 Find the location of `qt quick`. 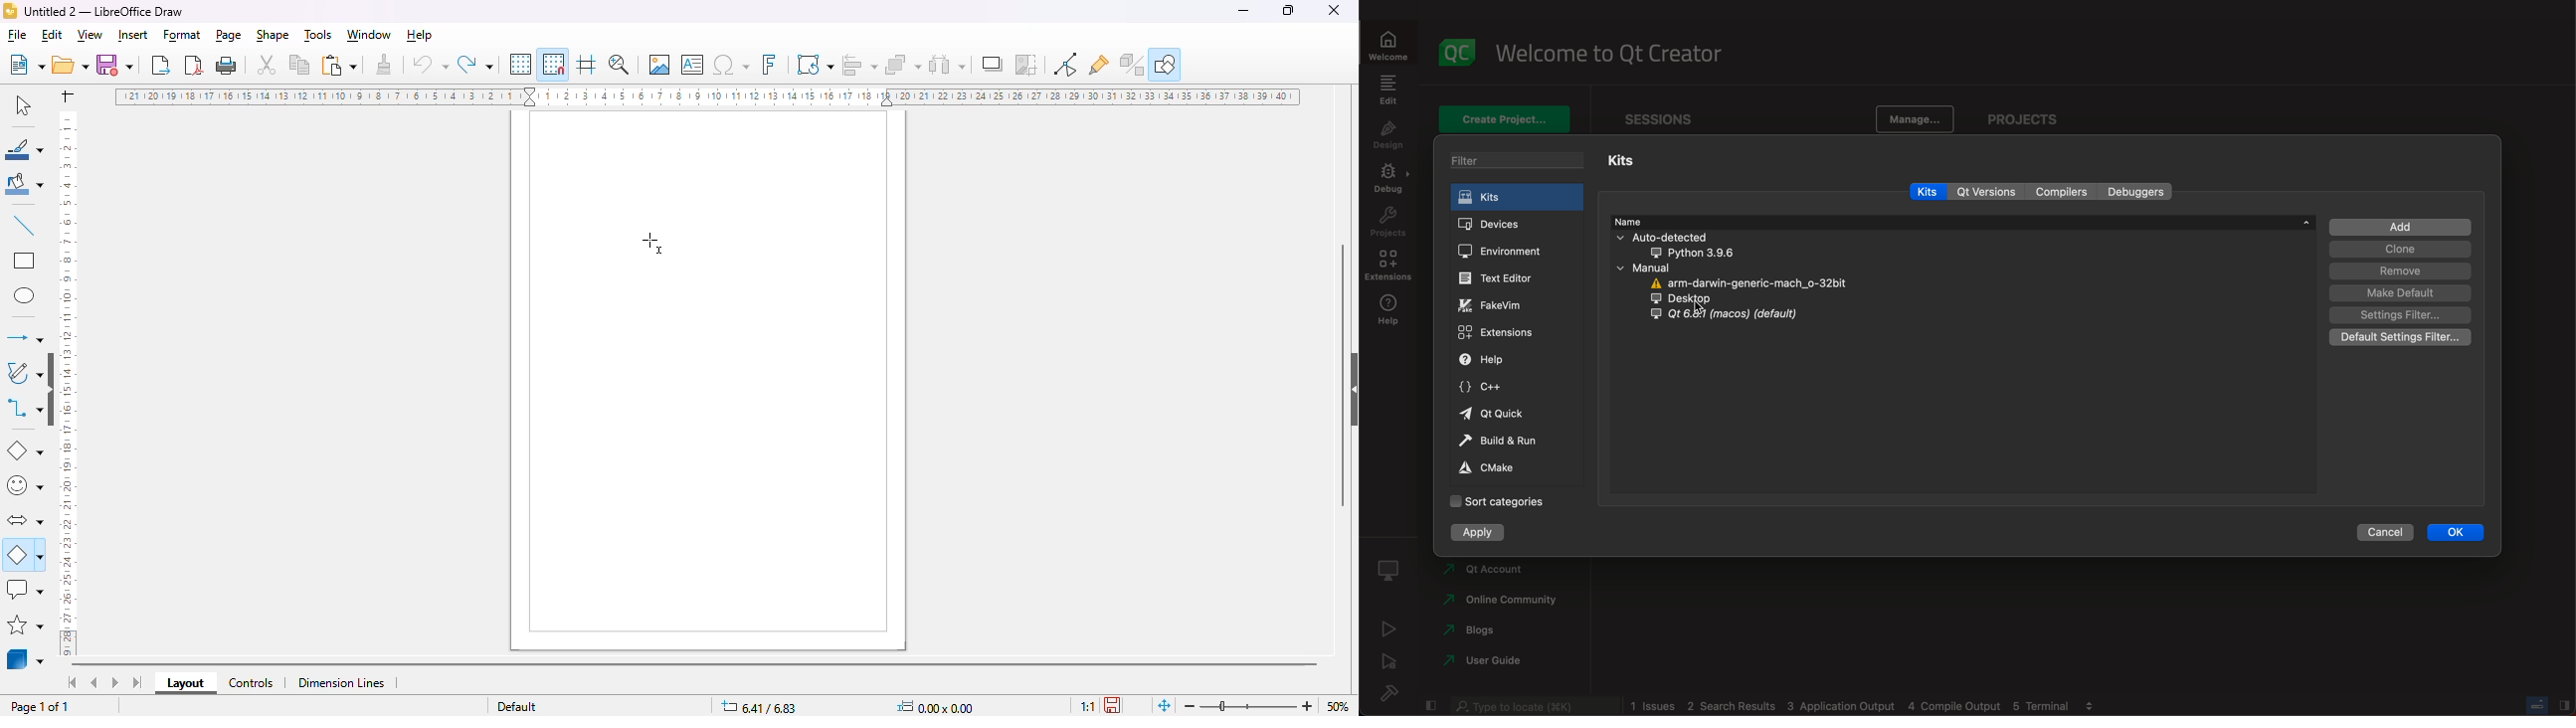

qt quick is located at coordinates (1499, 413).